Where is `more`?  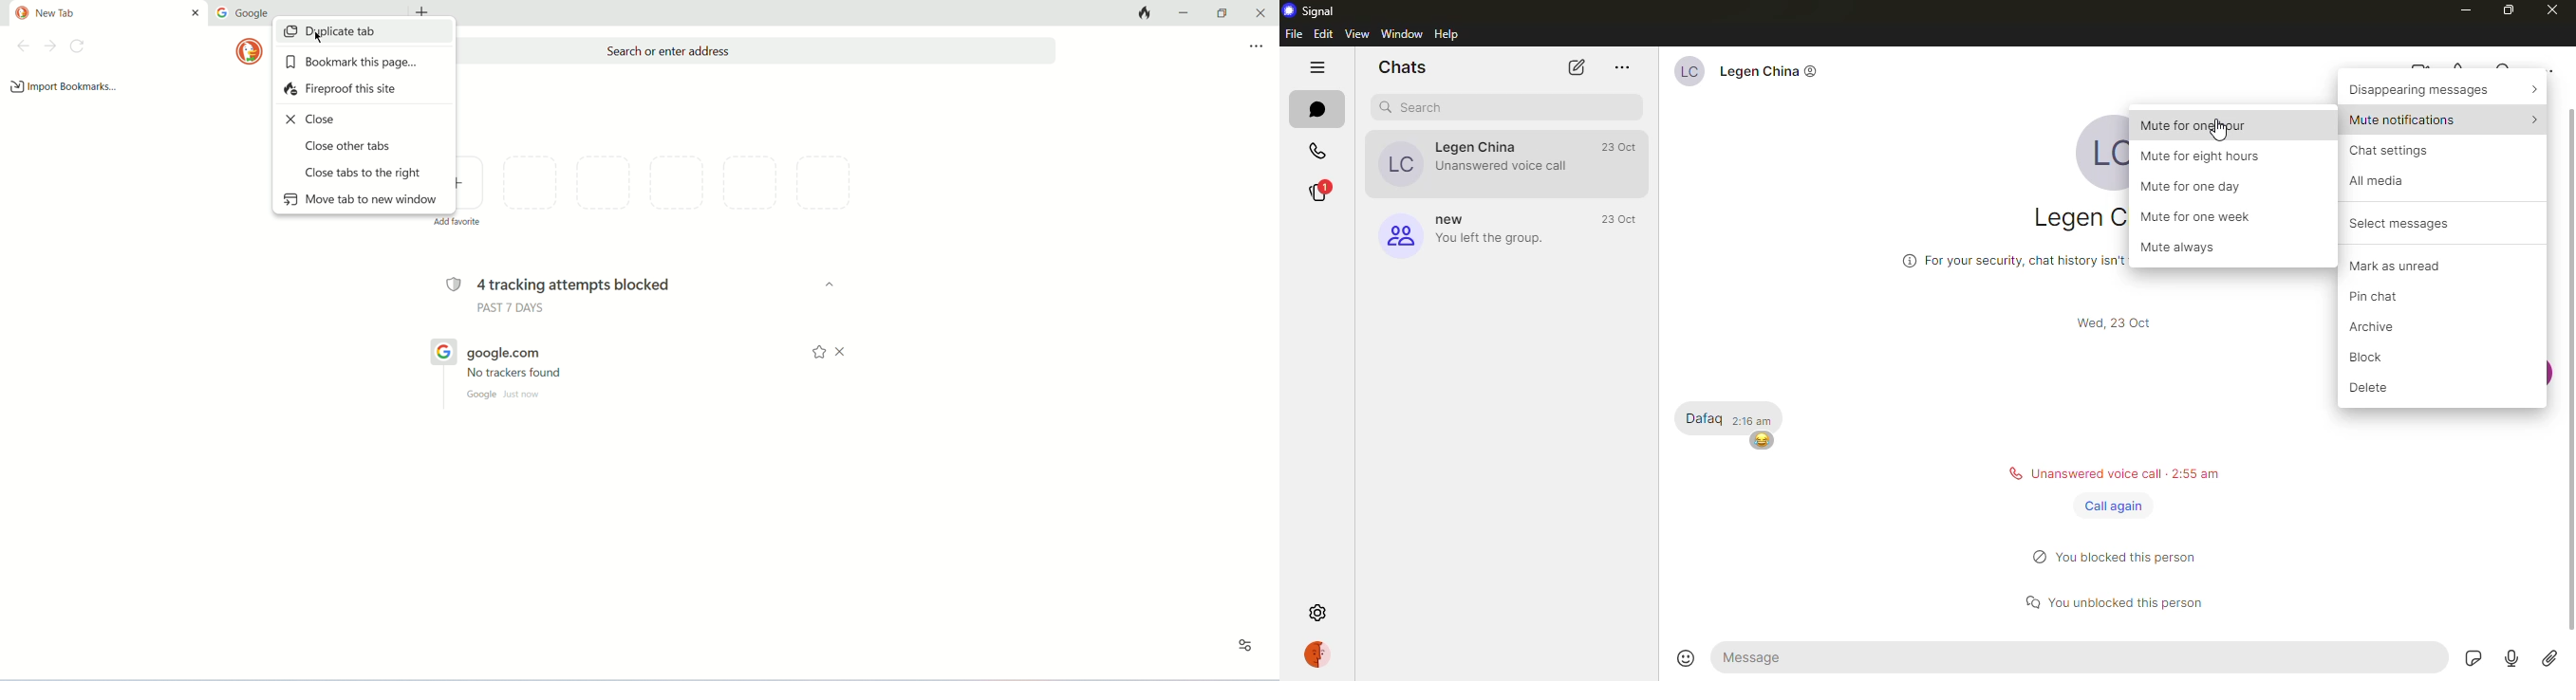
more is located at coordinates (1622, 65).